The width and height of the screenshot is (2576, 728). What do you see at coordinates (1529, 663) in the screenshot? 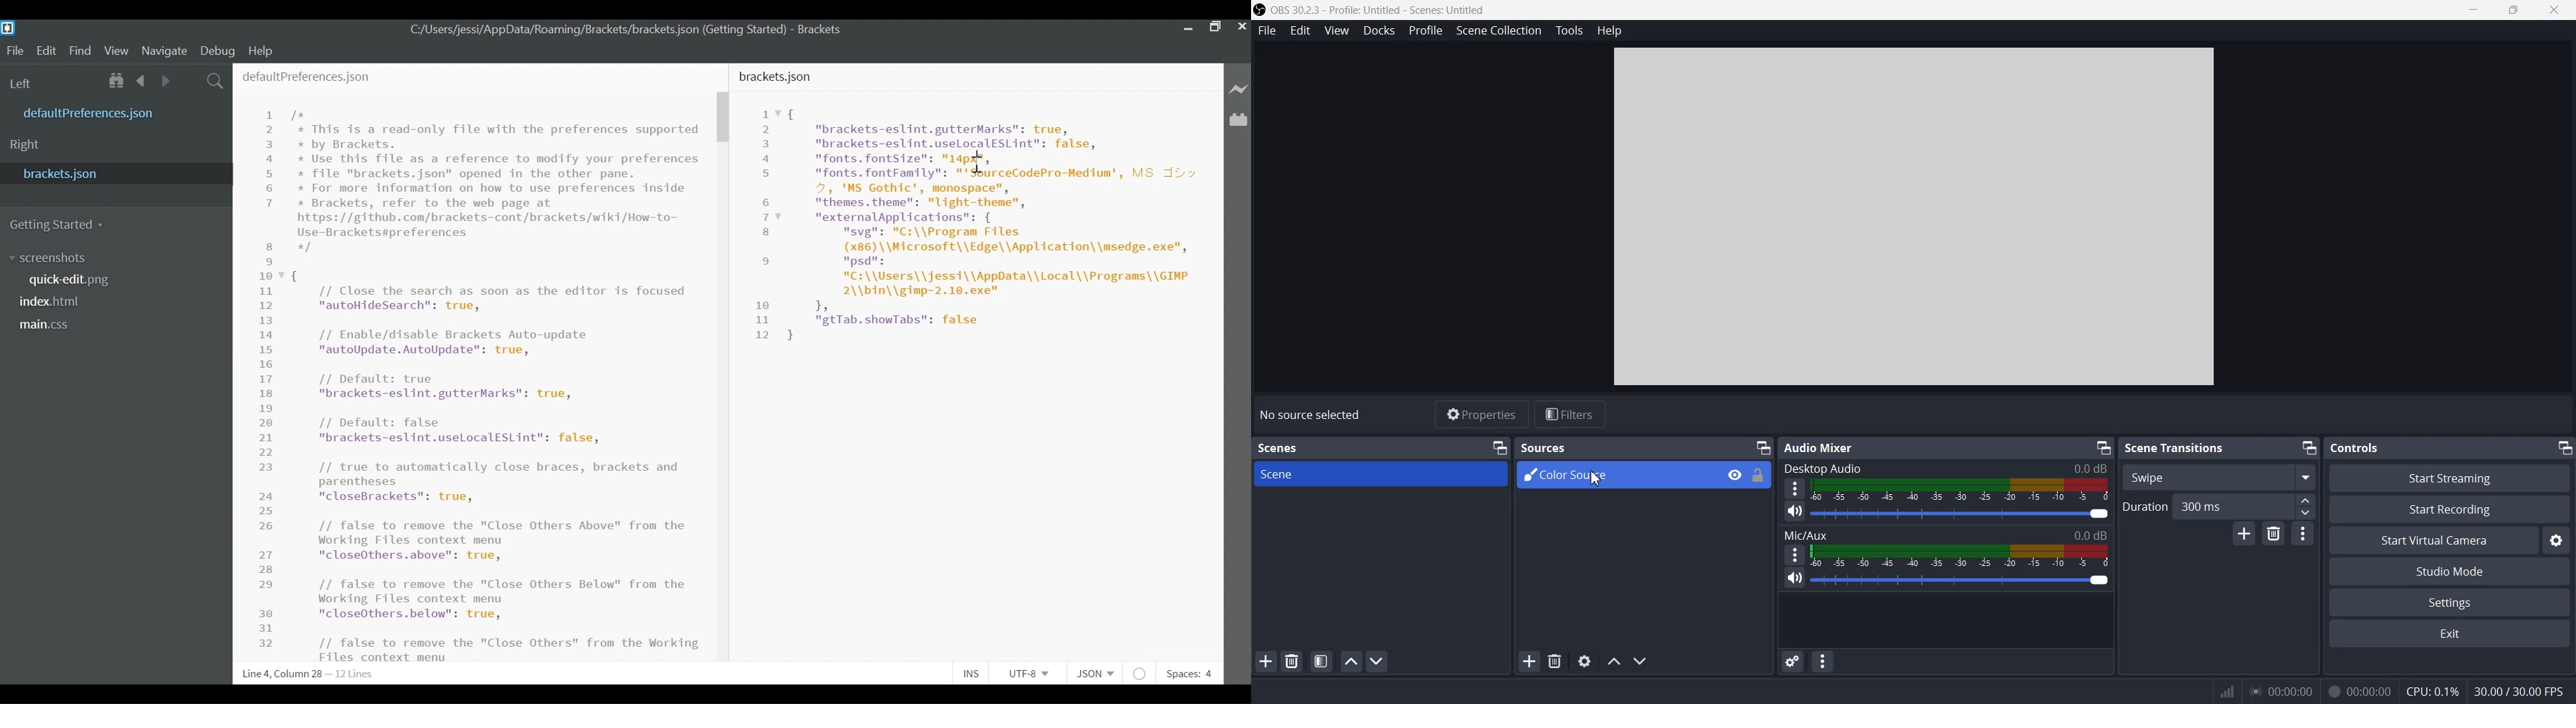
I see `Add Source` at bounding box center [1529, 663].